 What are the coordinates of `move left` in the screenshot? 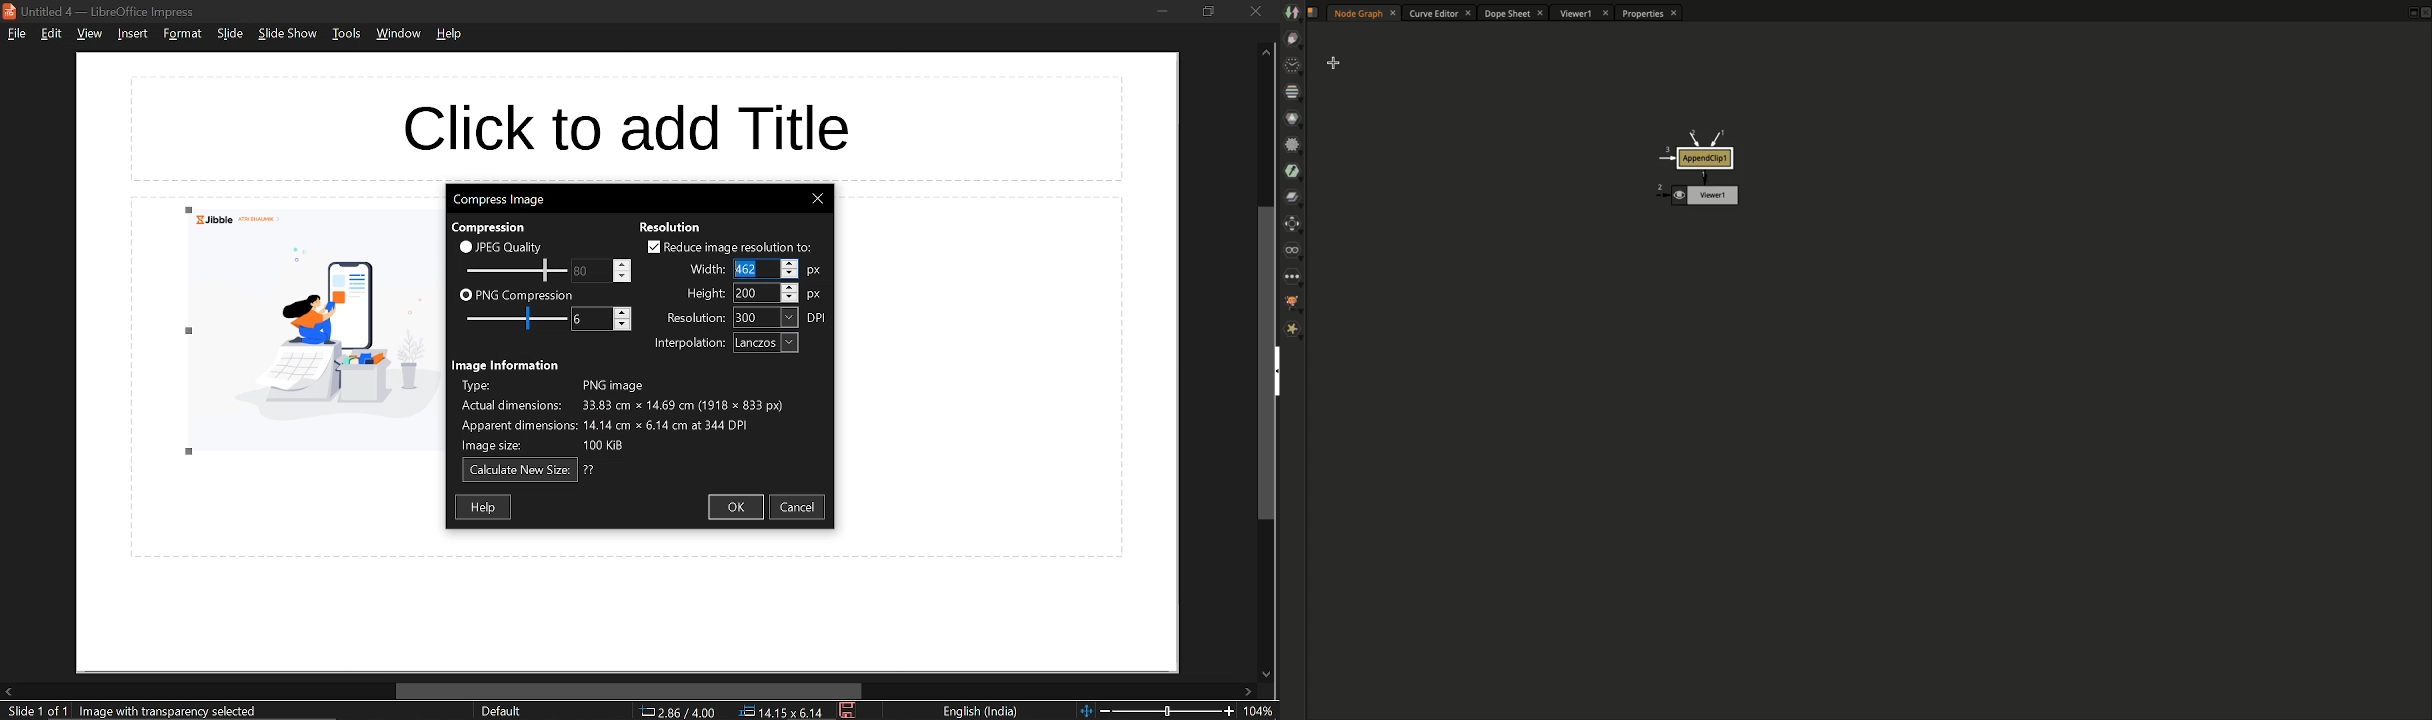 It's located at (8, 691).